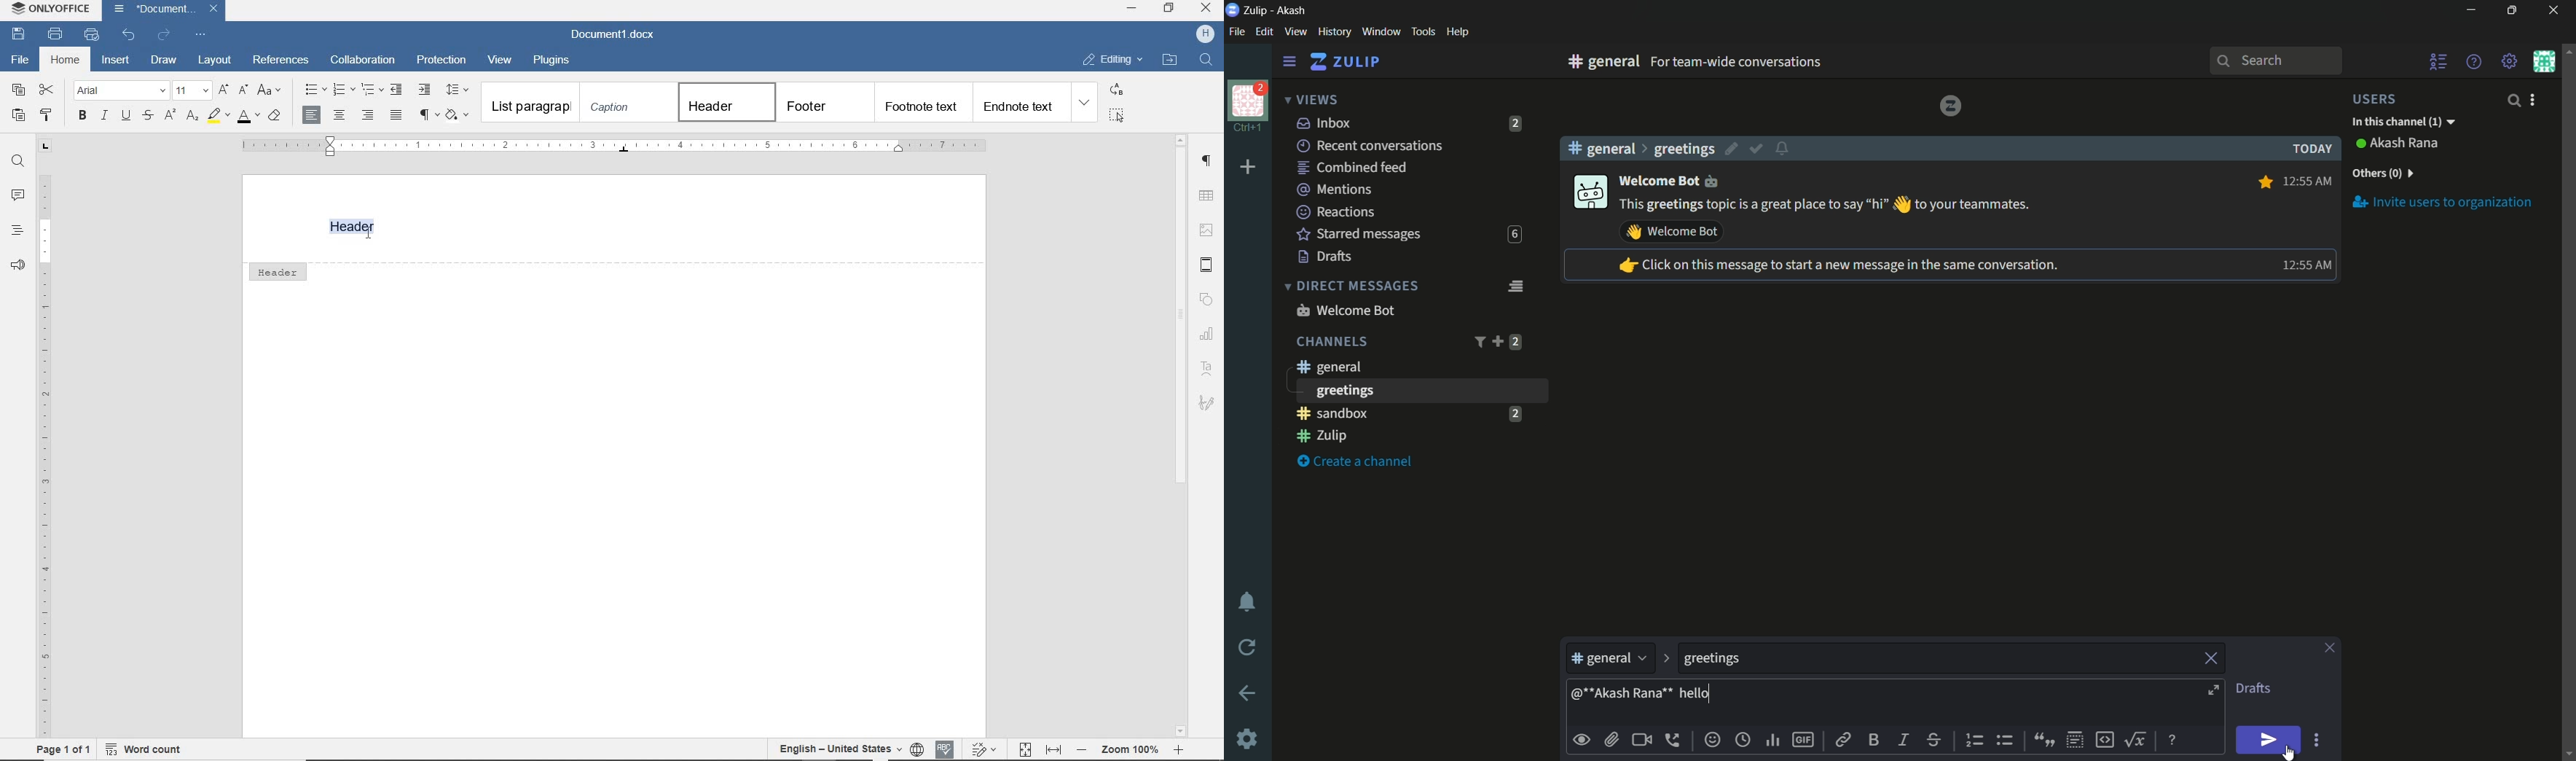  Describe the element at coordinates (425, 89) in the screenshot. I see `increase indent` at that location.